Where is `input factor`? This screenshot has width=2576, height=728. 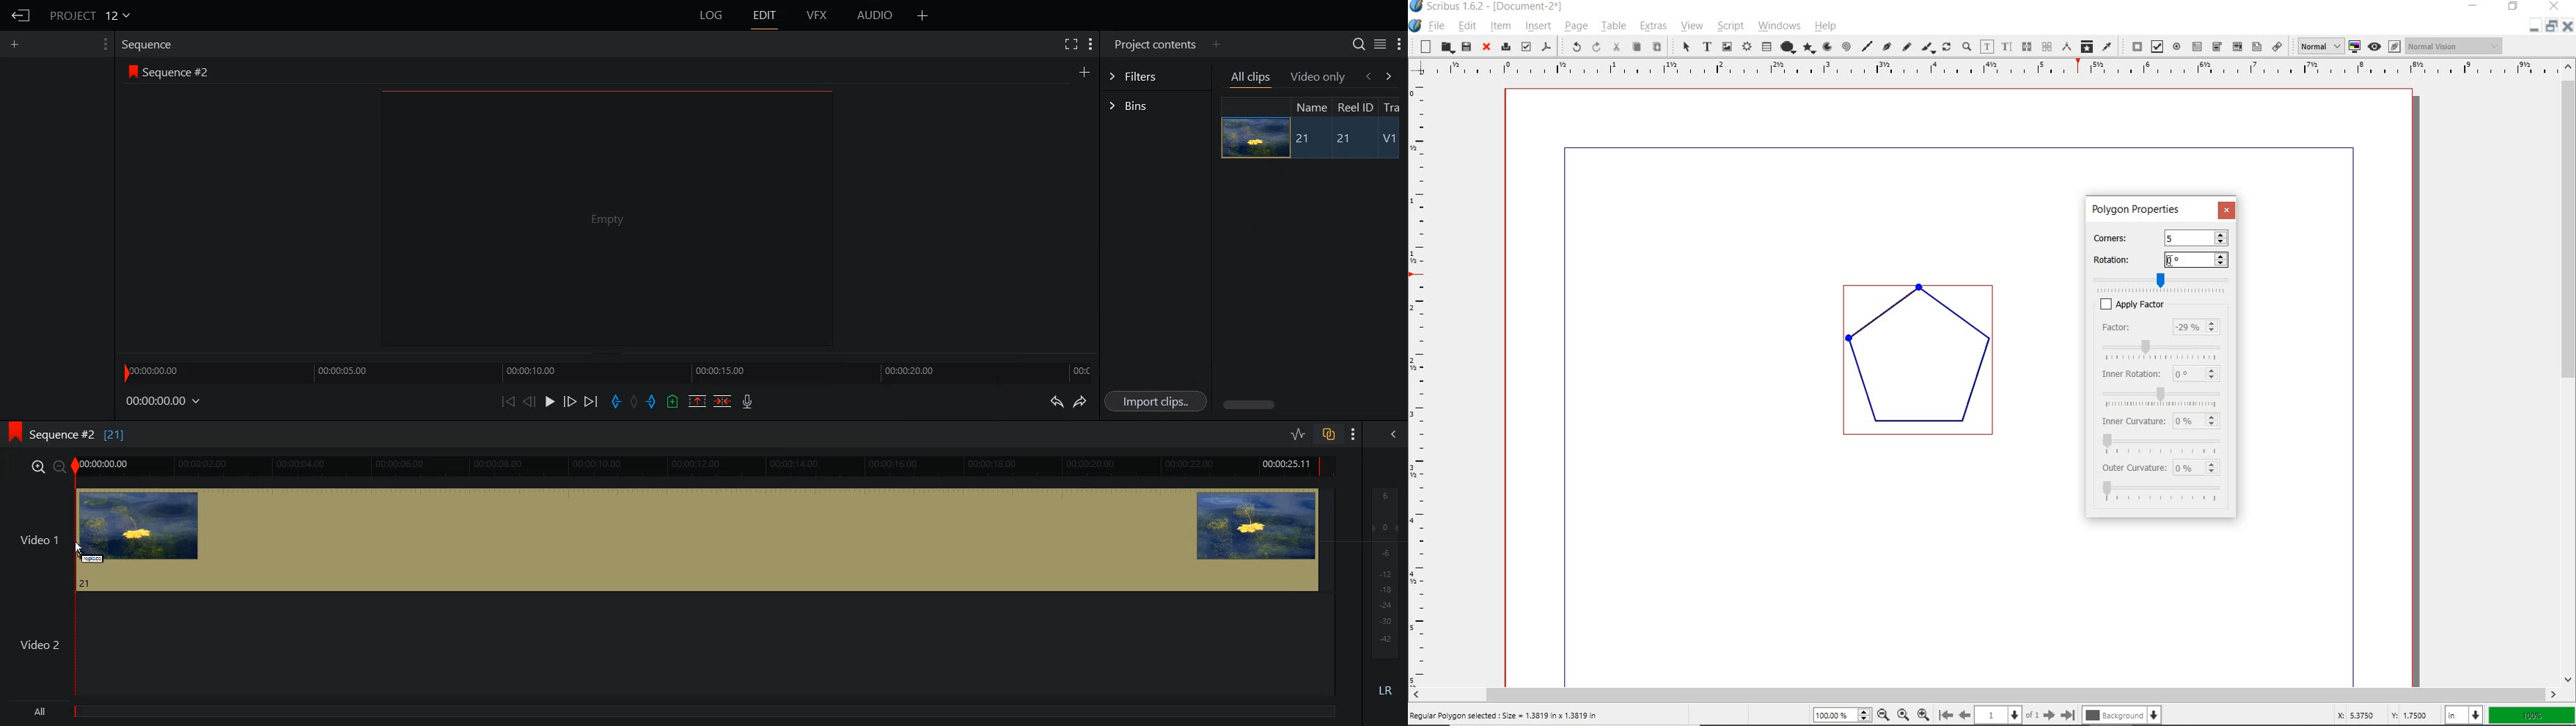
input factor is located at coordinates (2197, 328).